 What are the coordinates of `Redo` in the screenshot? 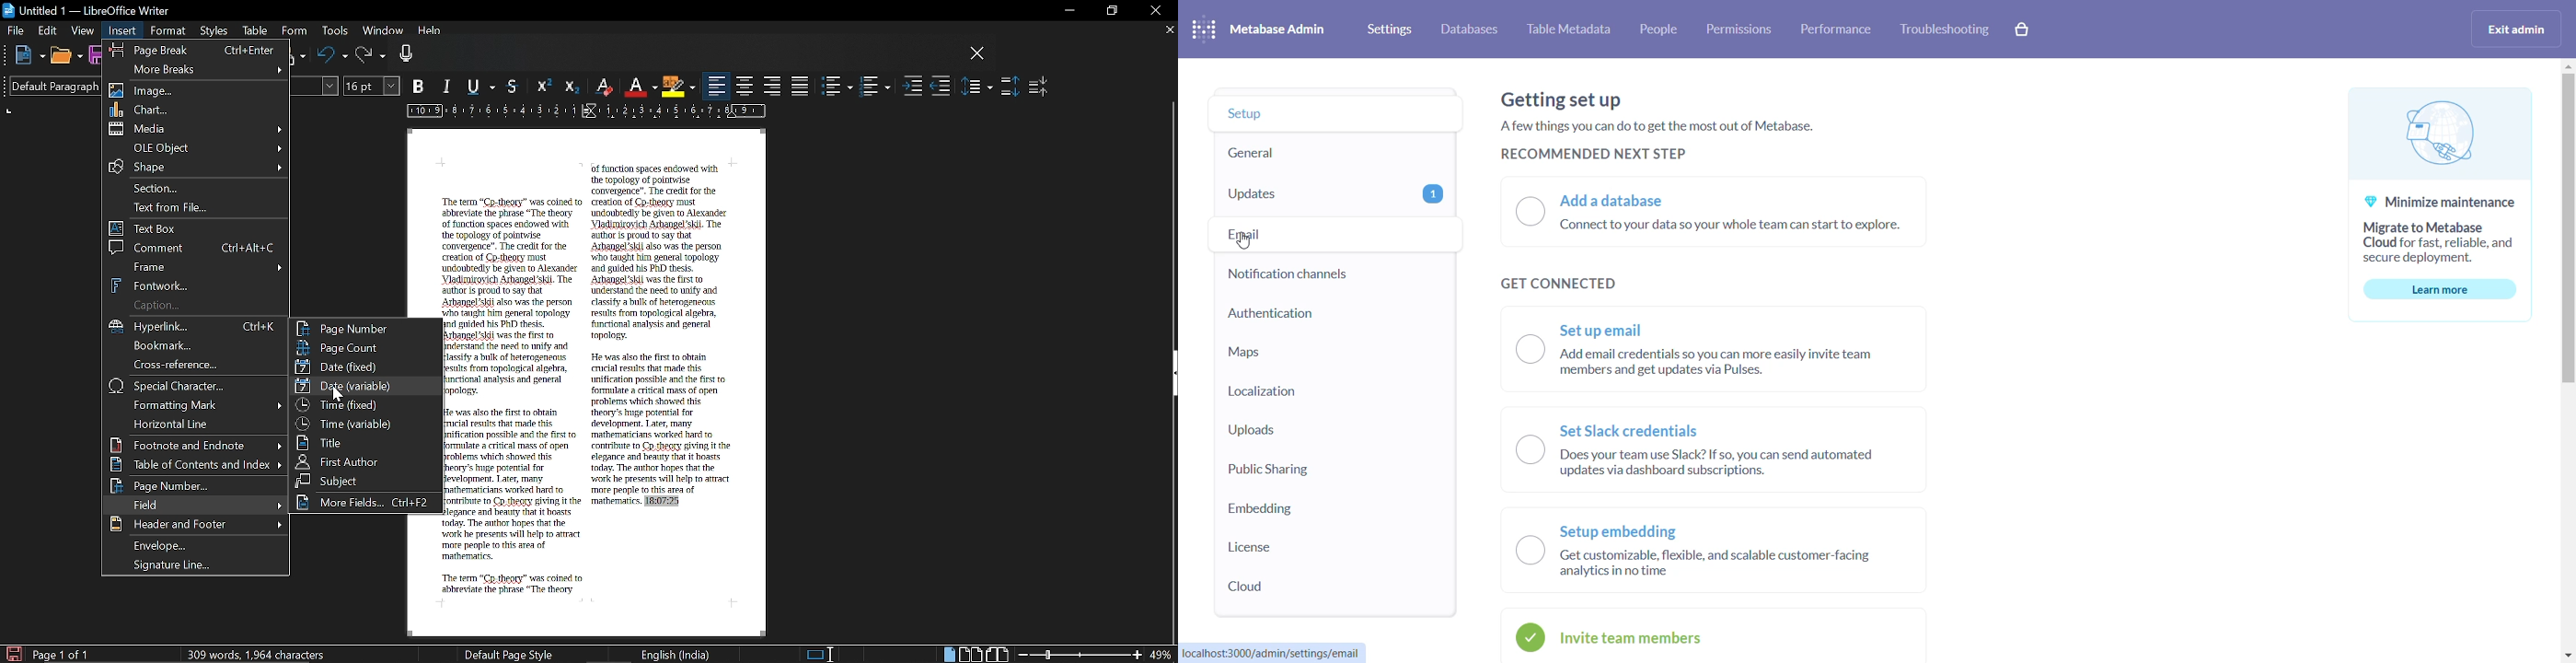 It's located at (371, 56).